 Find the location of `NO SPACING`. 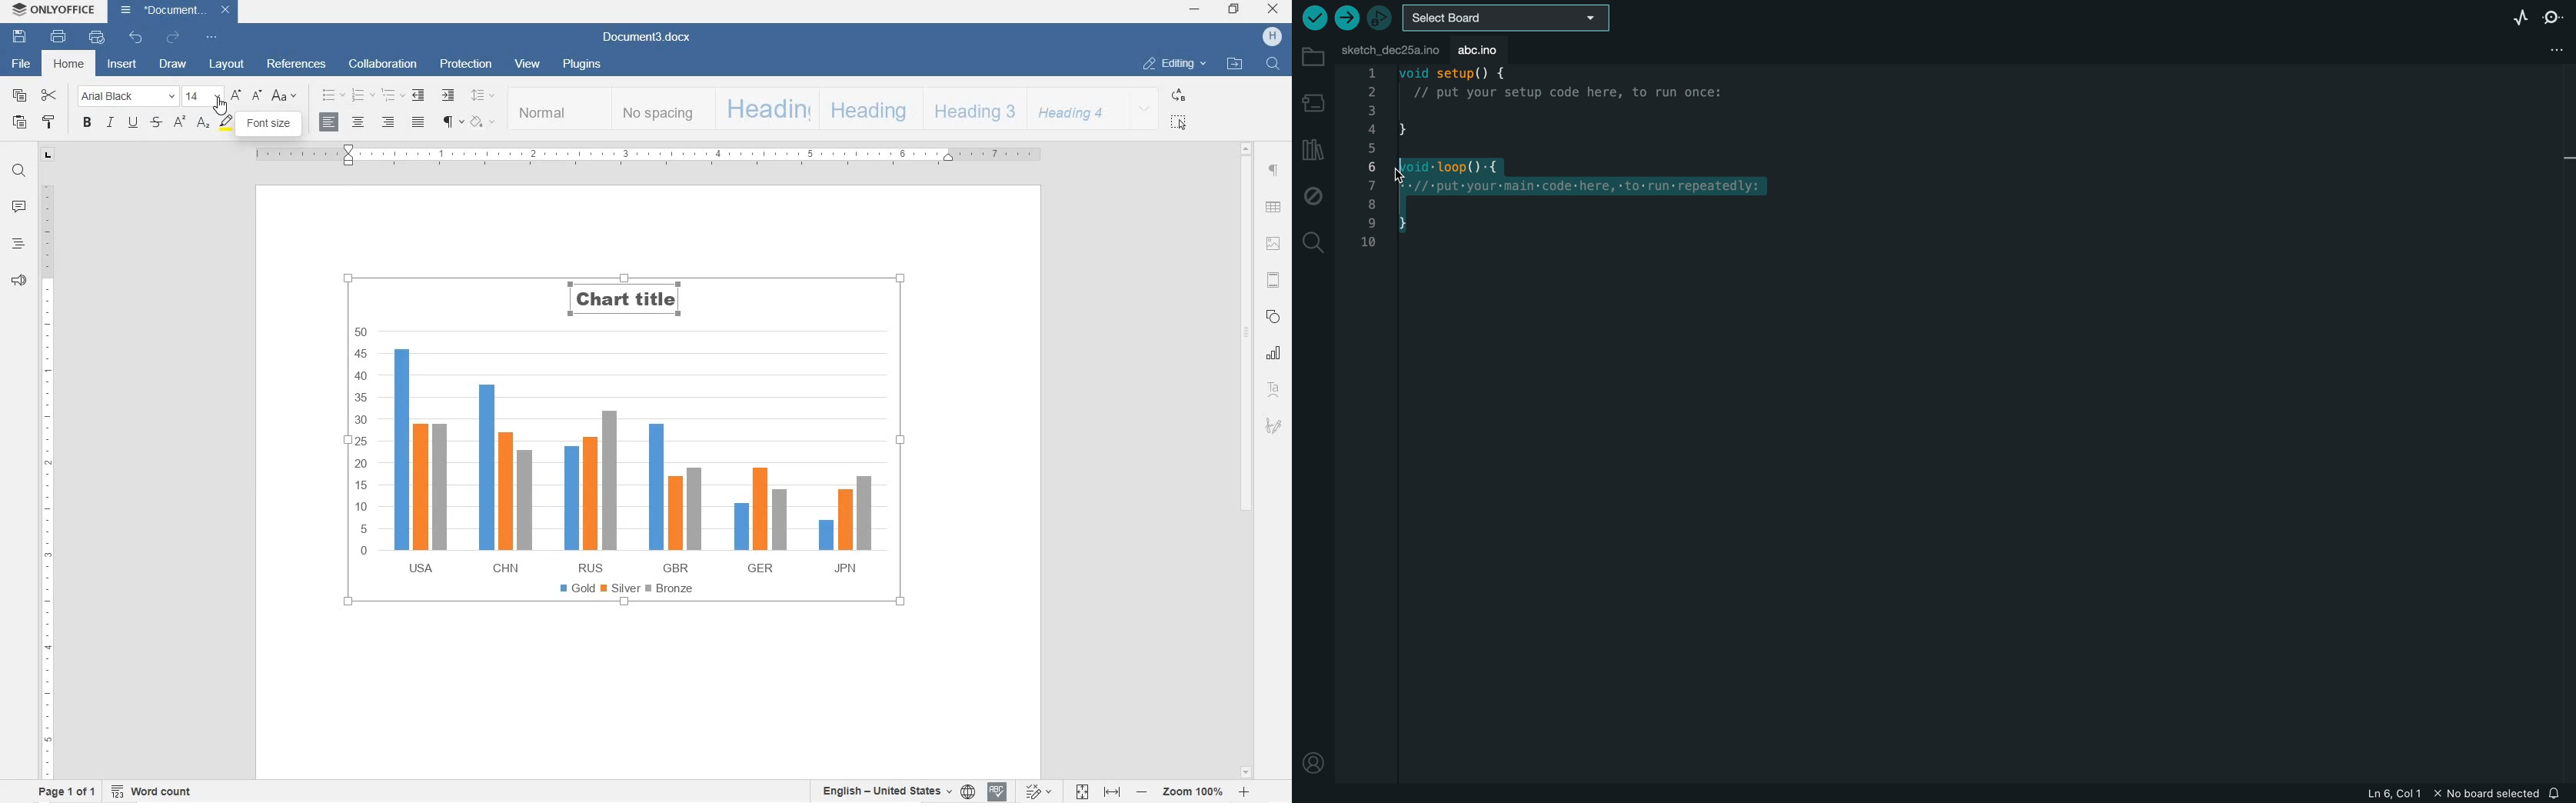

NO SPACING is located at coordinates (659, 110).